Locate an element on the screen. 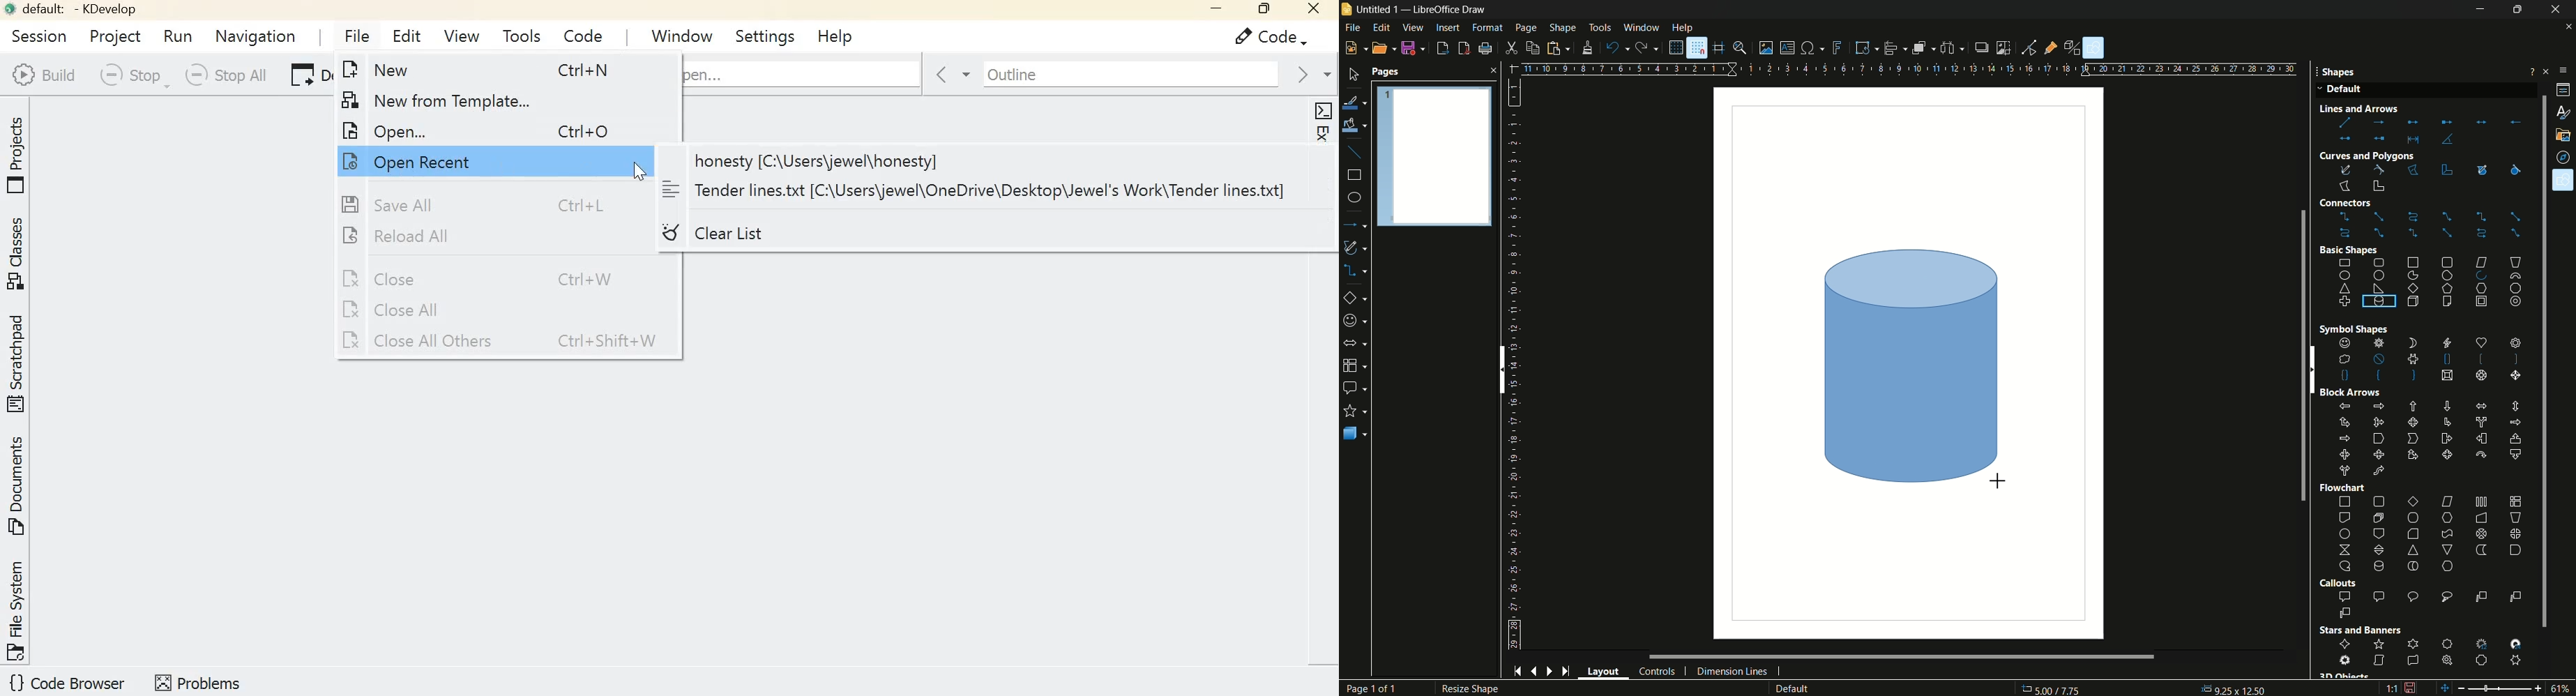 The width and height of the screenshot is (2576, 700). curves and polygons is located at coordinates (2365, 177).